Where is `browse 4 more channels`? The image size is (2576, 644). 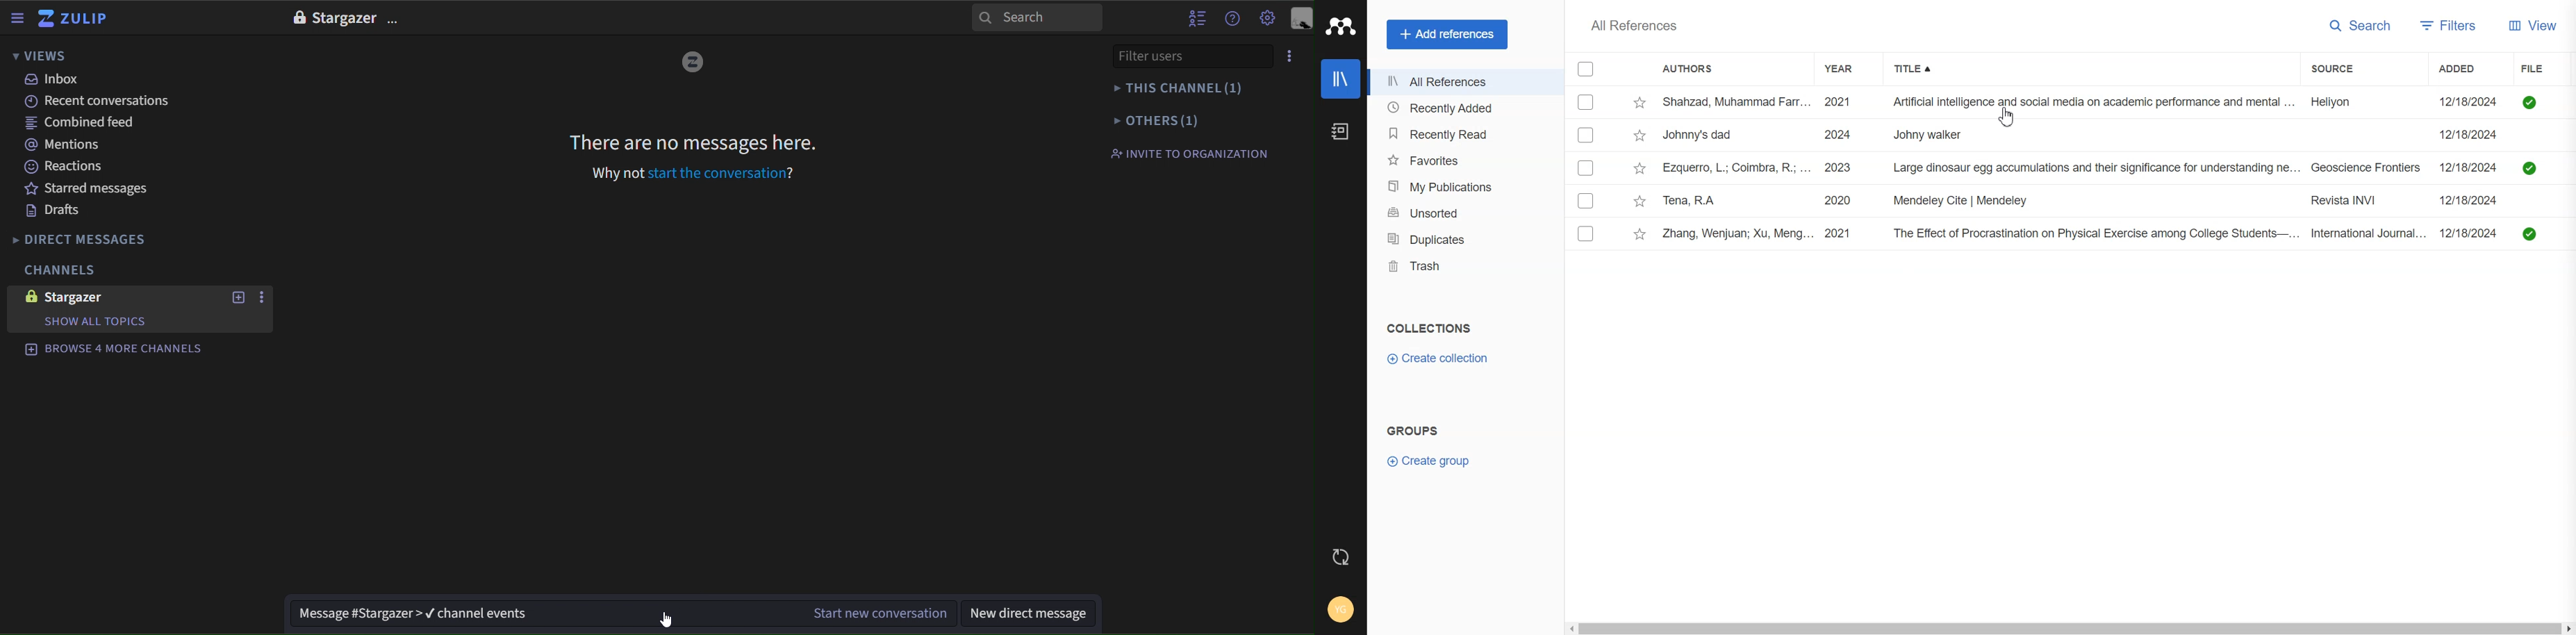
browse 4 more channels is located at coordinates (114, 347).